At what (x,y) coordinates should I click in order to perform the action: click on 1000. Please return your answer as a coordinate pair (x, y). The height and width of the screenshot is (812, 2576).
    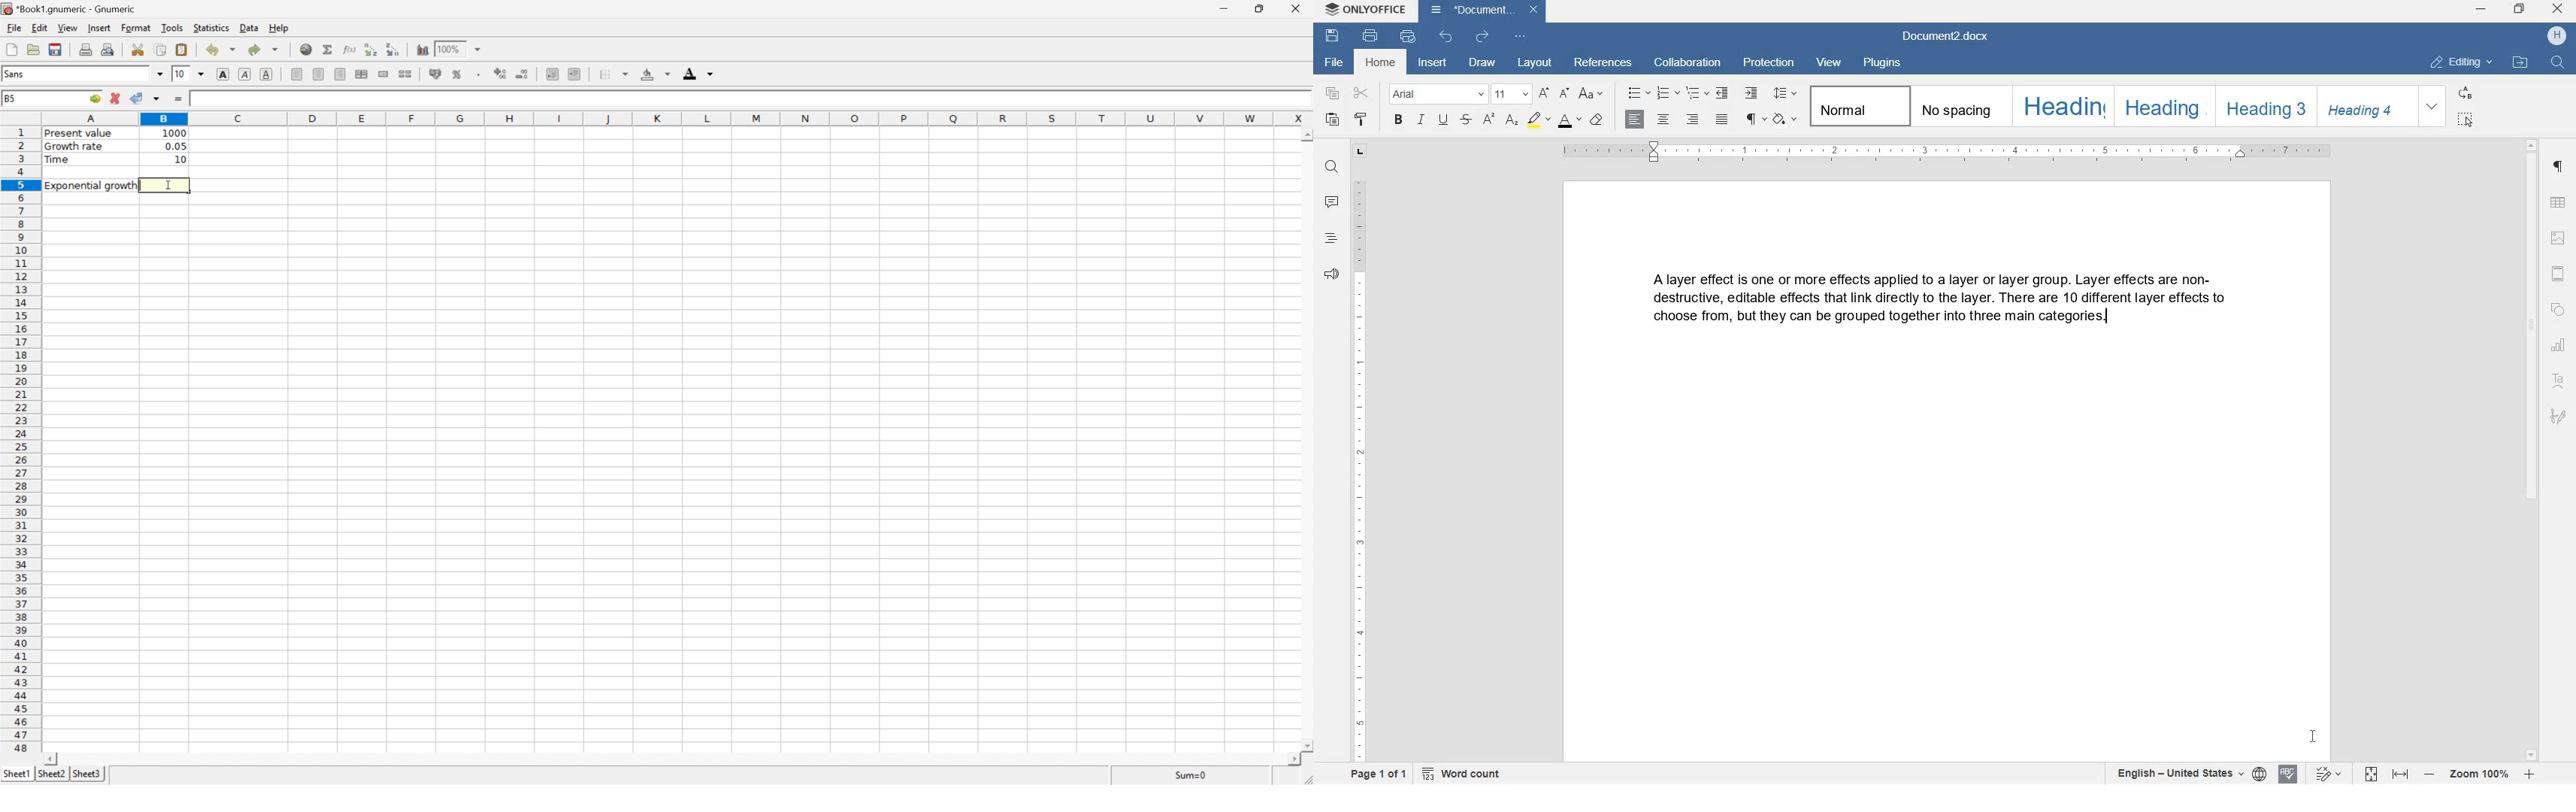
    Looking at the image, I should click on (174, 133).